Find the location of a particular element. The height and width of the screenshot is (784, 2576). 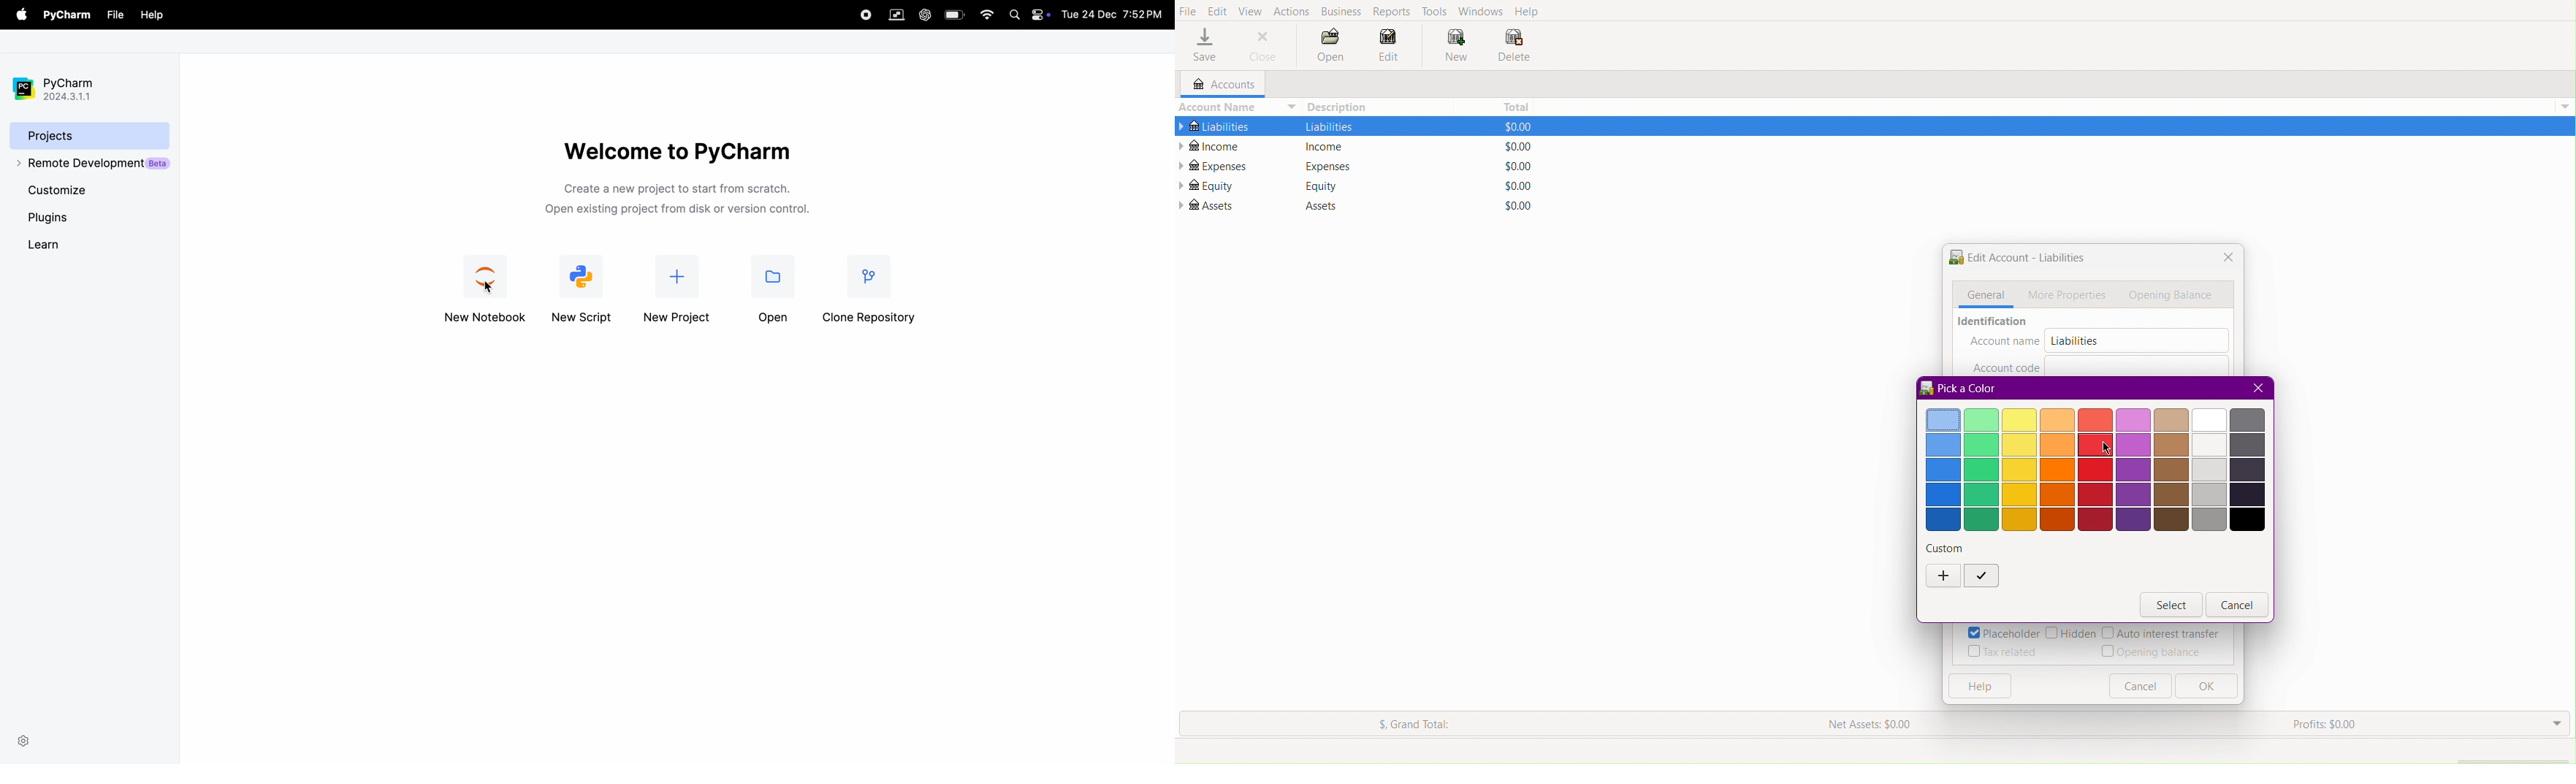

Accounts is located at coordinates (1217, 85).